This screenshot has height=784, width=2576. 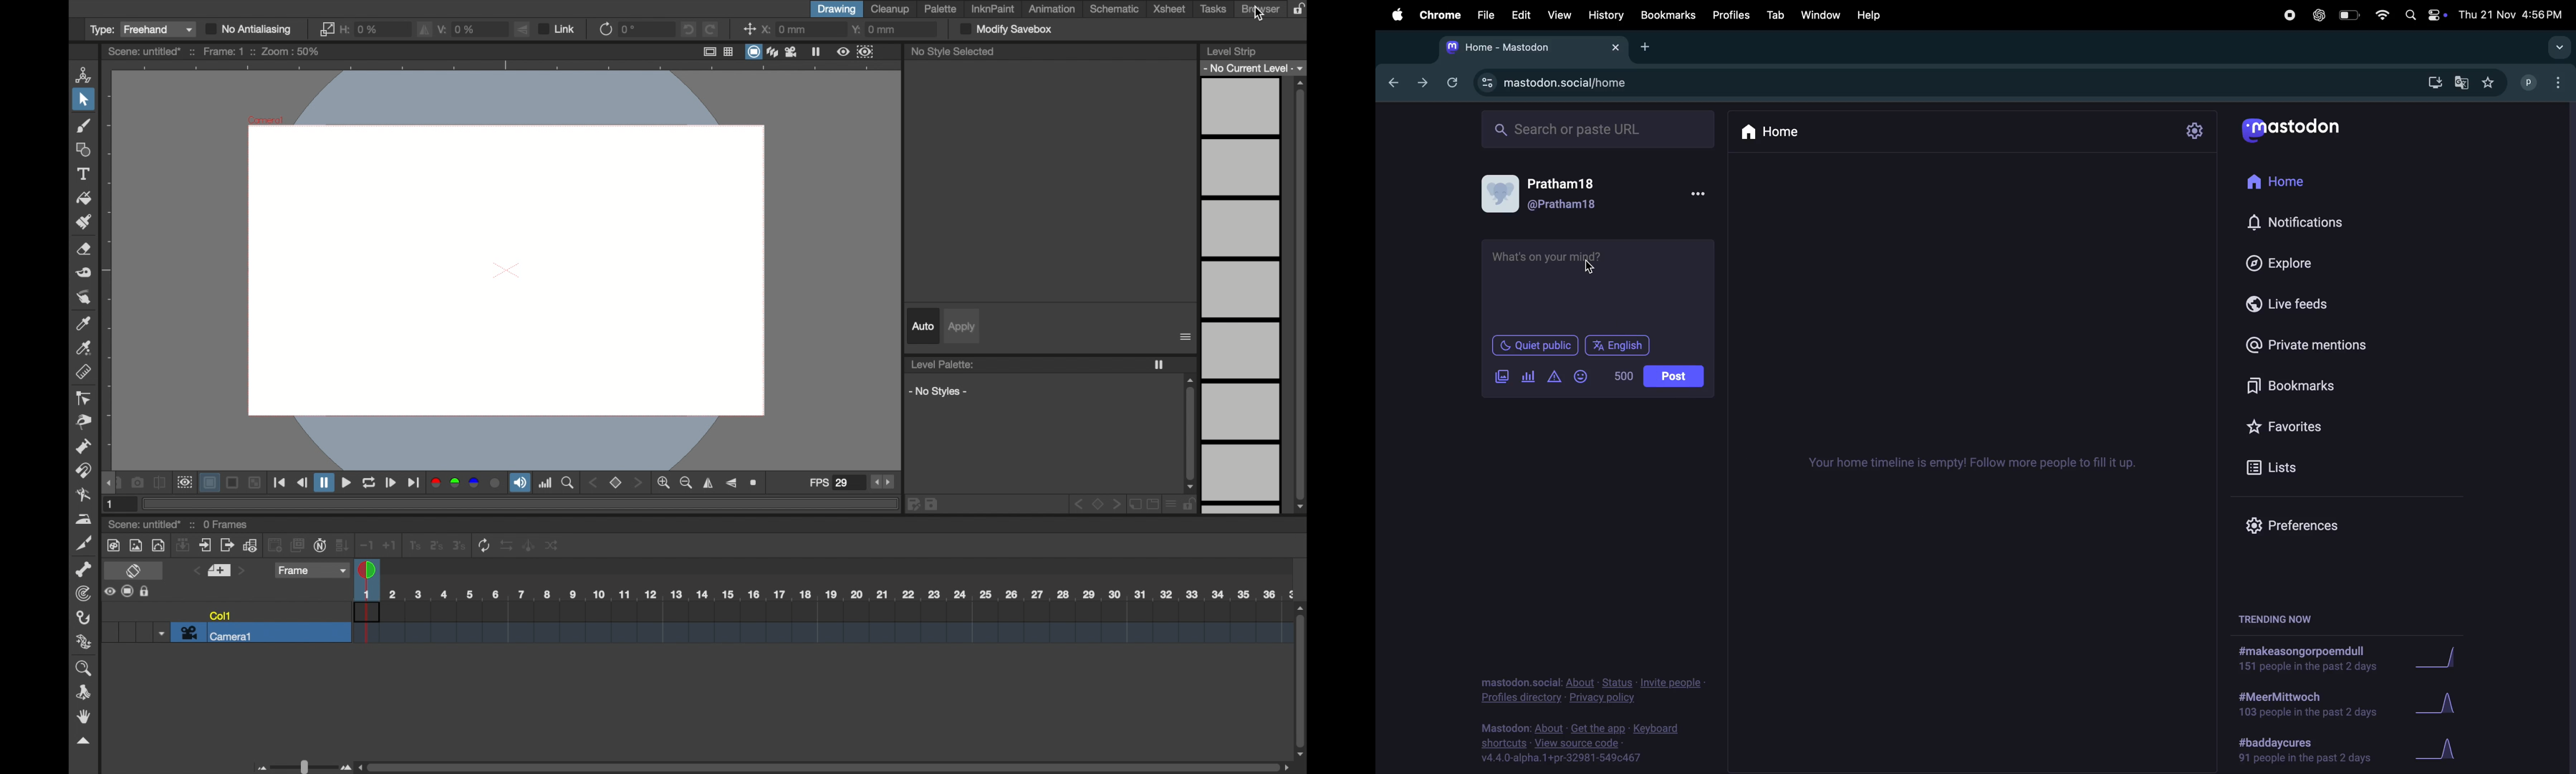 I want to click on iron tool, so click(x=83, y=519).